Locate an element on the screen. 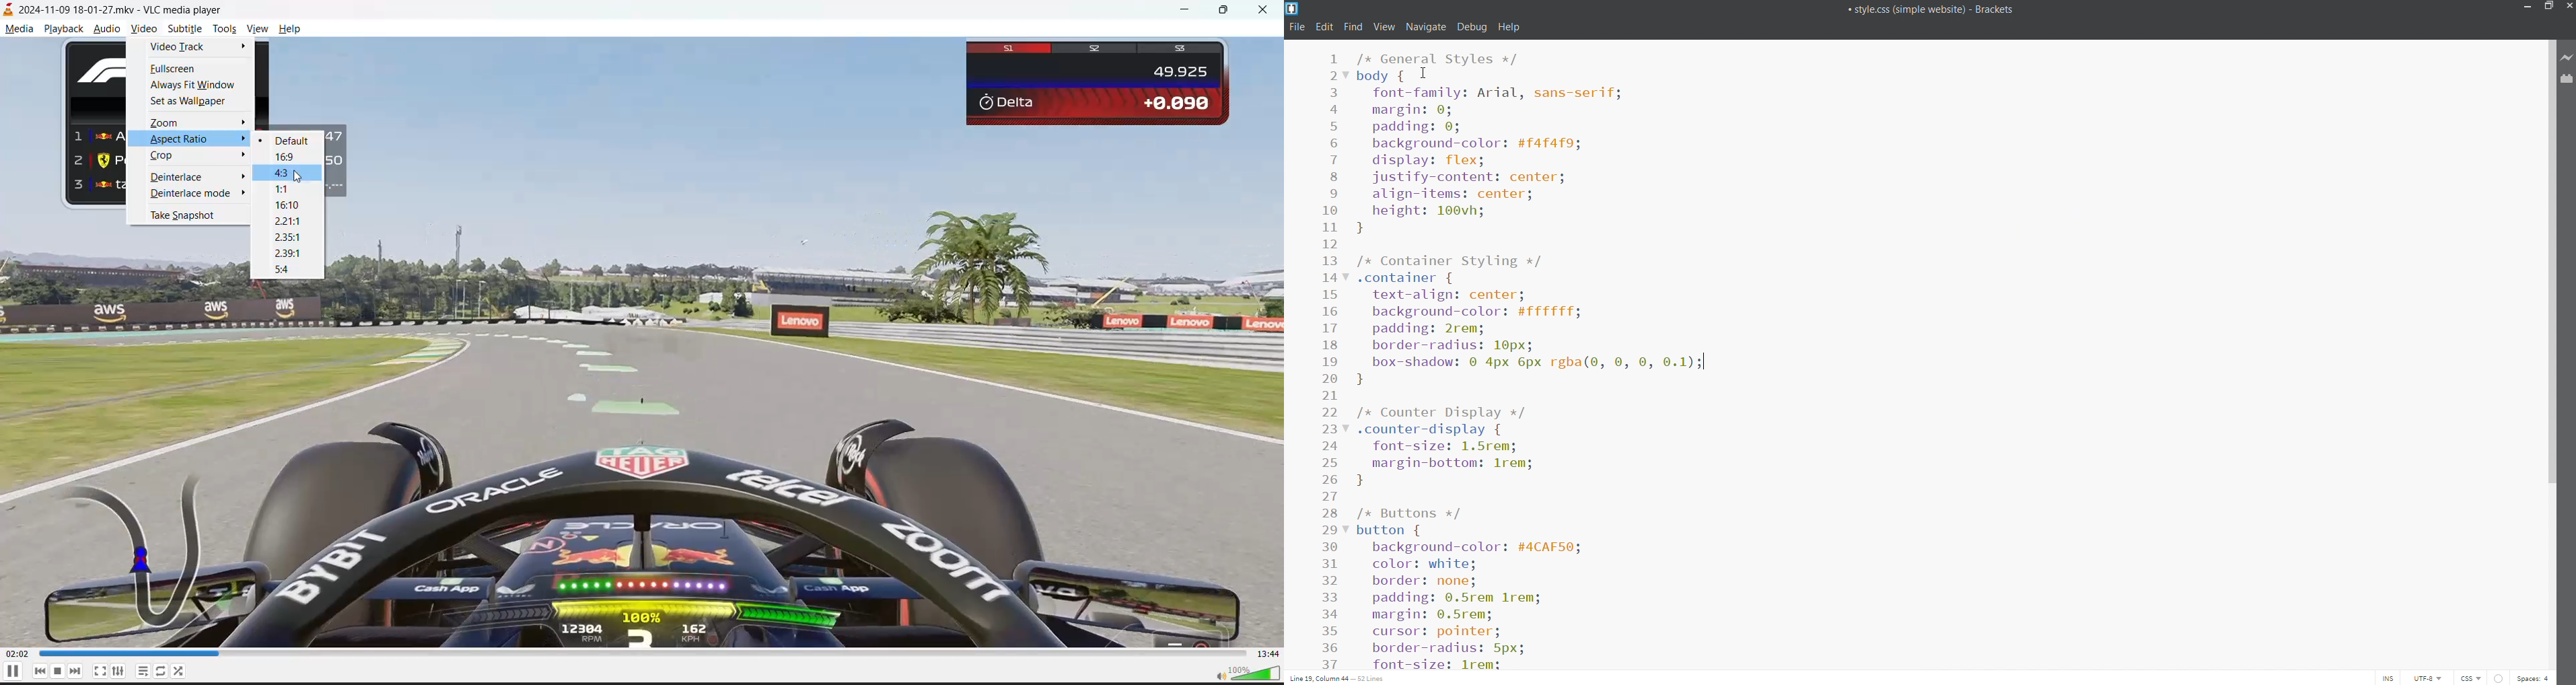 The image size is (2576, 700). file is located at coordinates (1299, 27).